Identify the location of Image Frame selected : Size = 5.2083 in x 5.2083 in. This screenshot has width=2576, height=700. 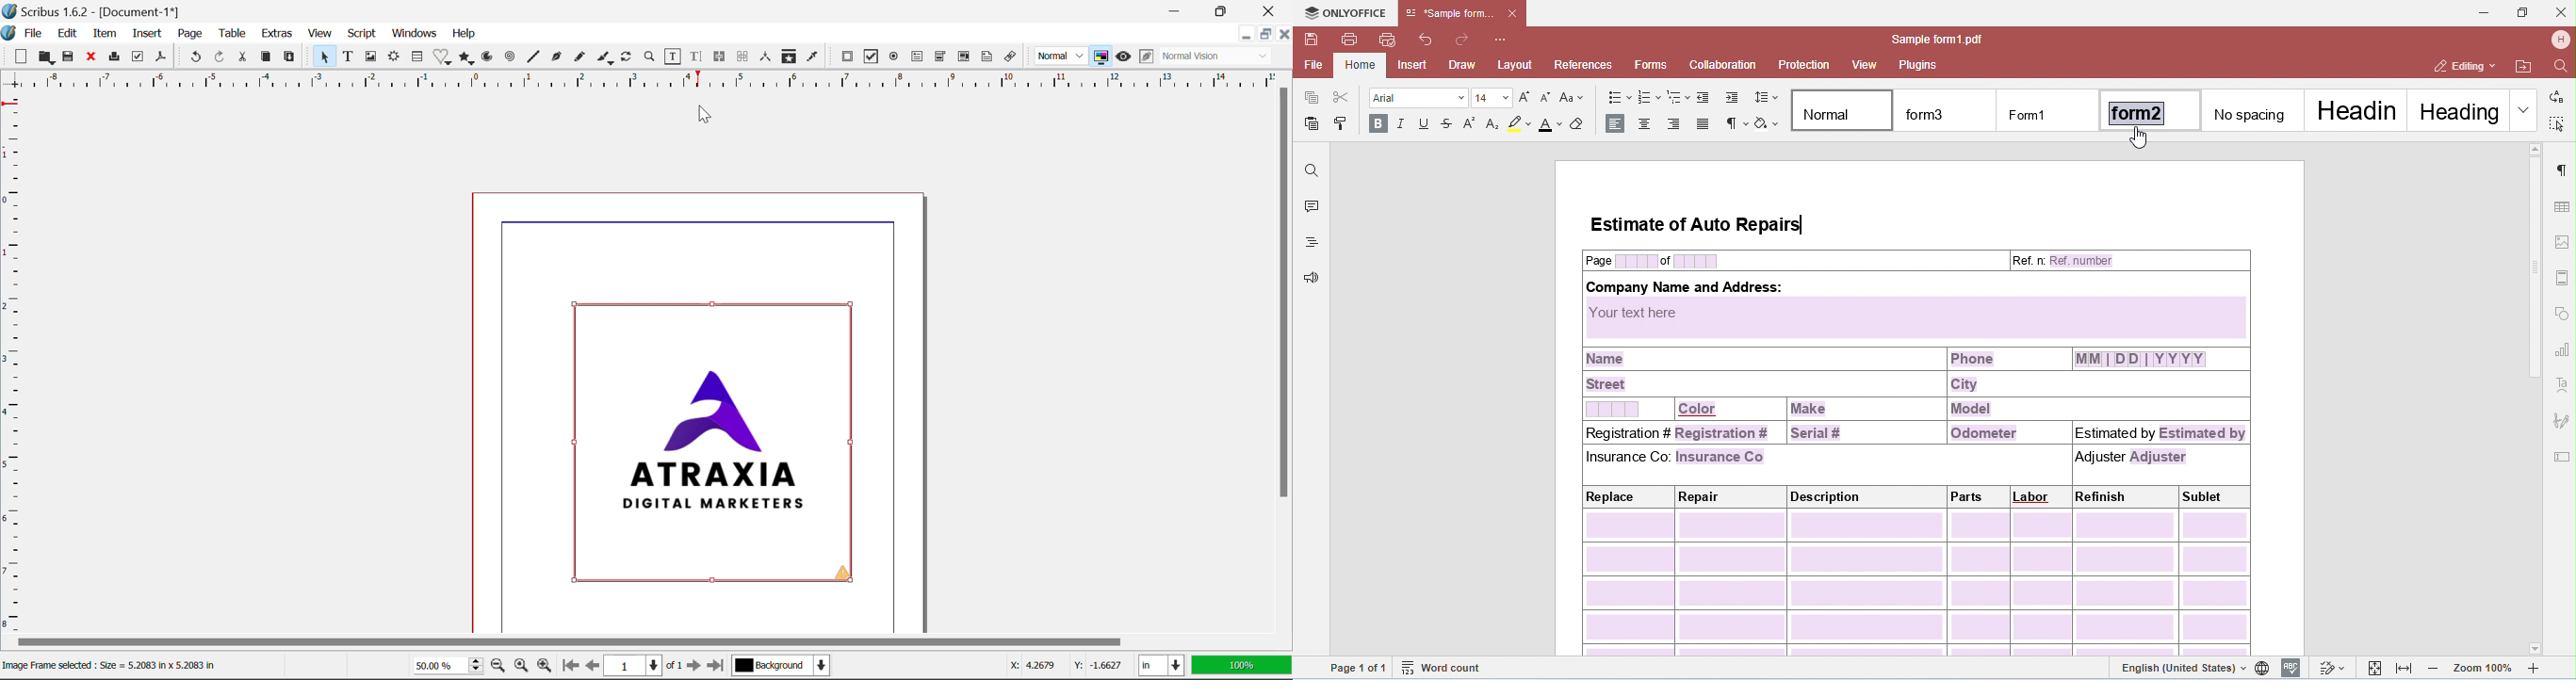
(117, 663).